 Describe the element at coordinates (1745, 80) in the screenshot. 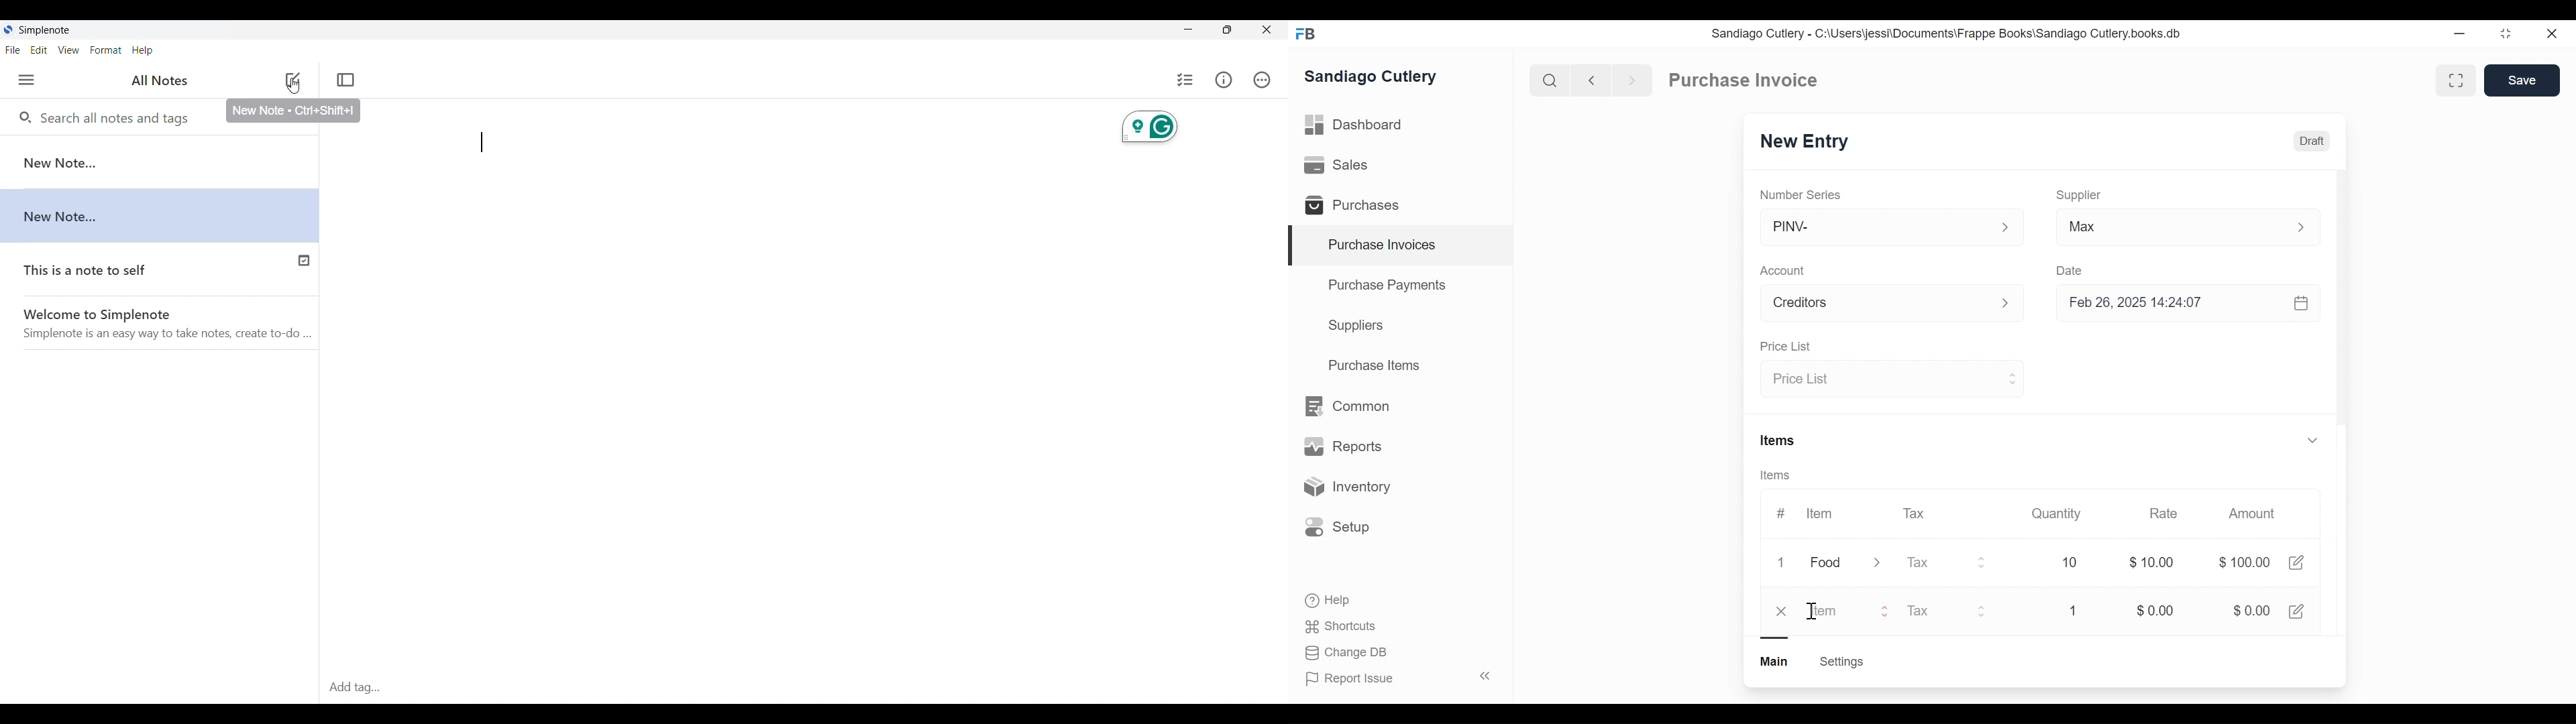

I see `Purchase Invoice` at that location.